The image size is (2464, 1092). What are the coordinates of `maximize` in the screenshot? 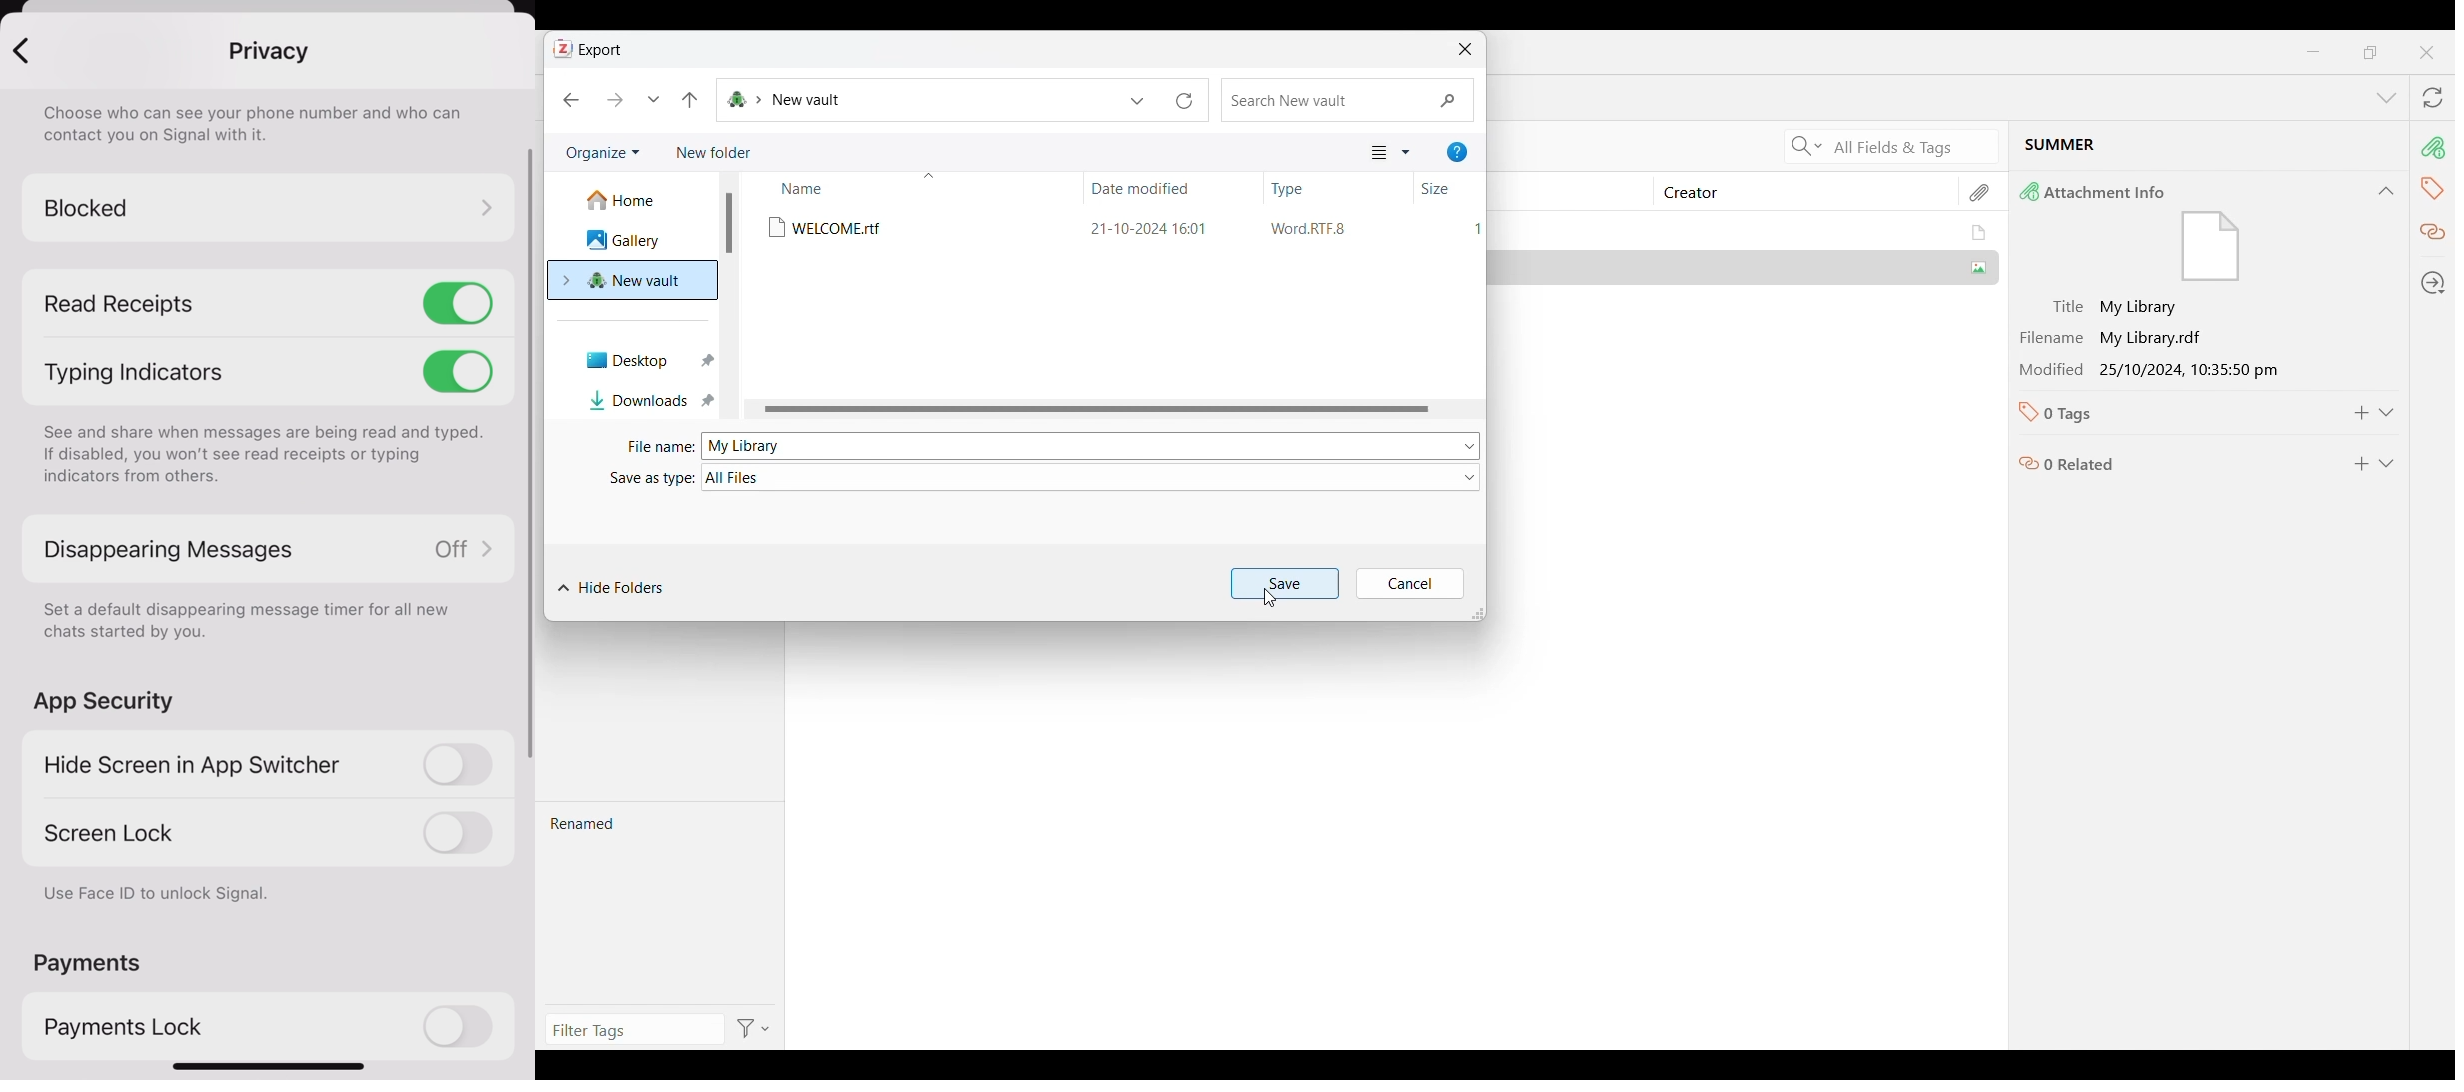 It's located at (2370, 52).